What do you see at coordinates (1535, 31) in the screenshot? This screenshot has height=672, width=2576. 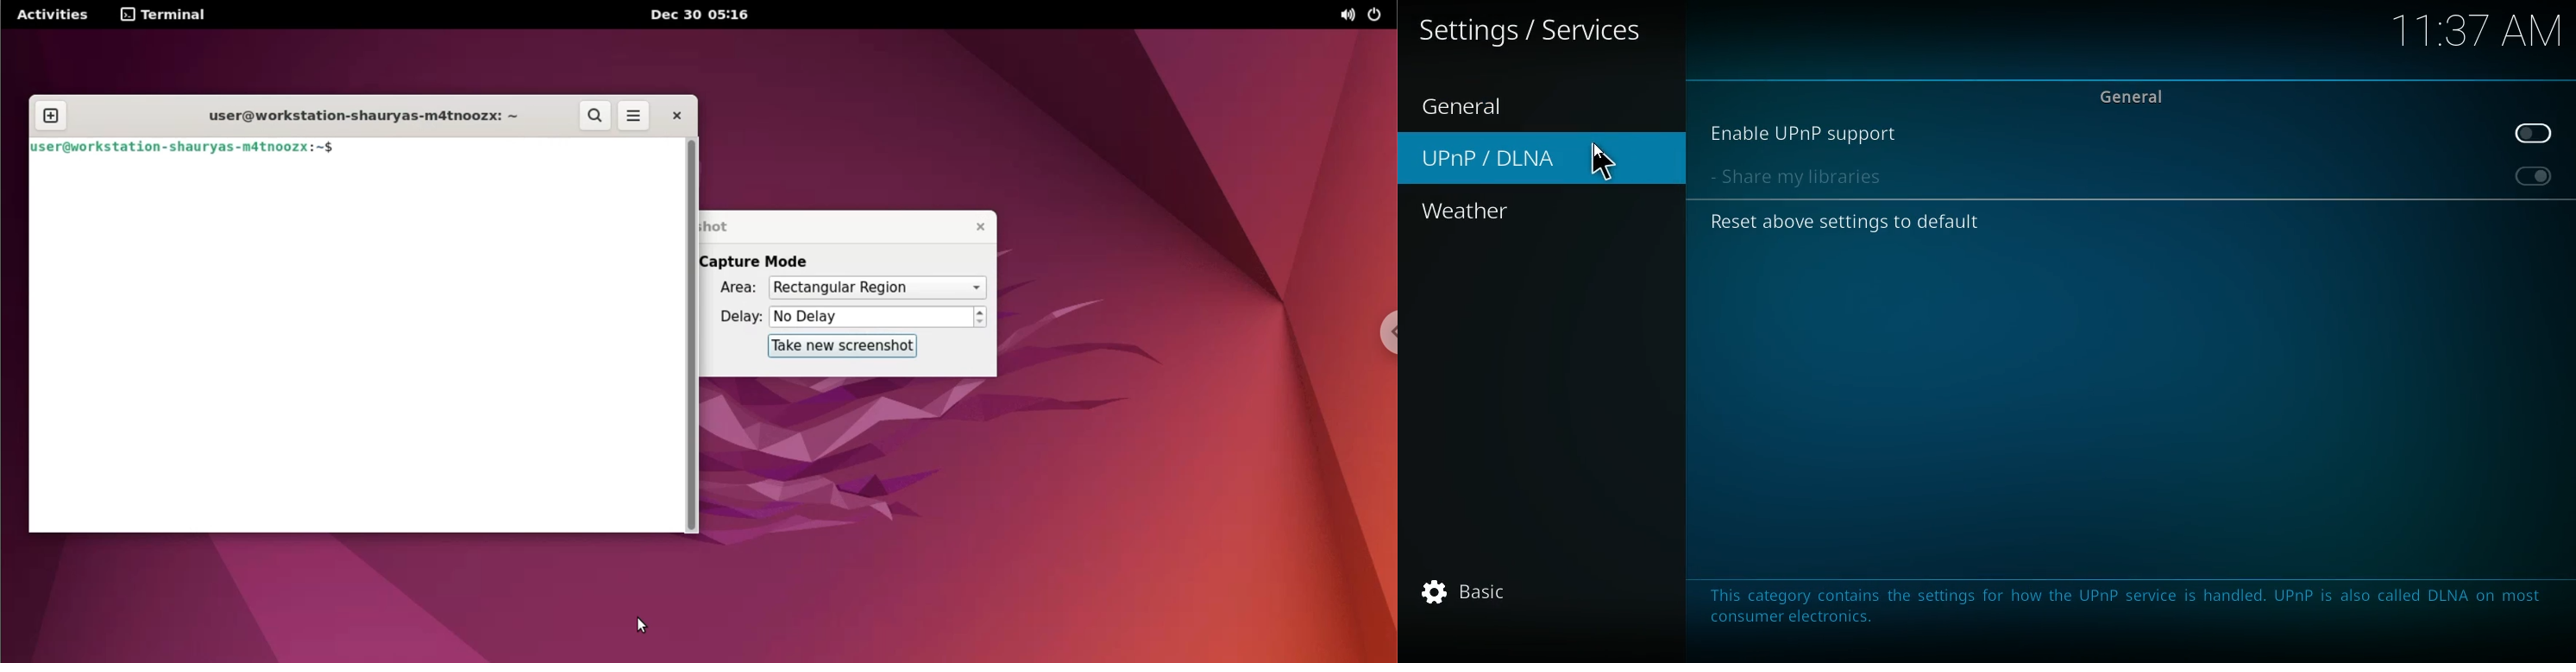 I see `settings / services` at bounding box center [1535, 31].